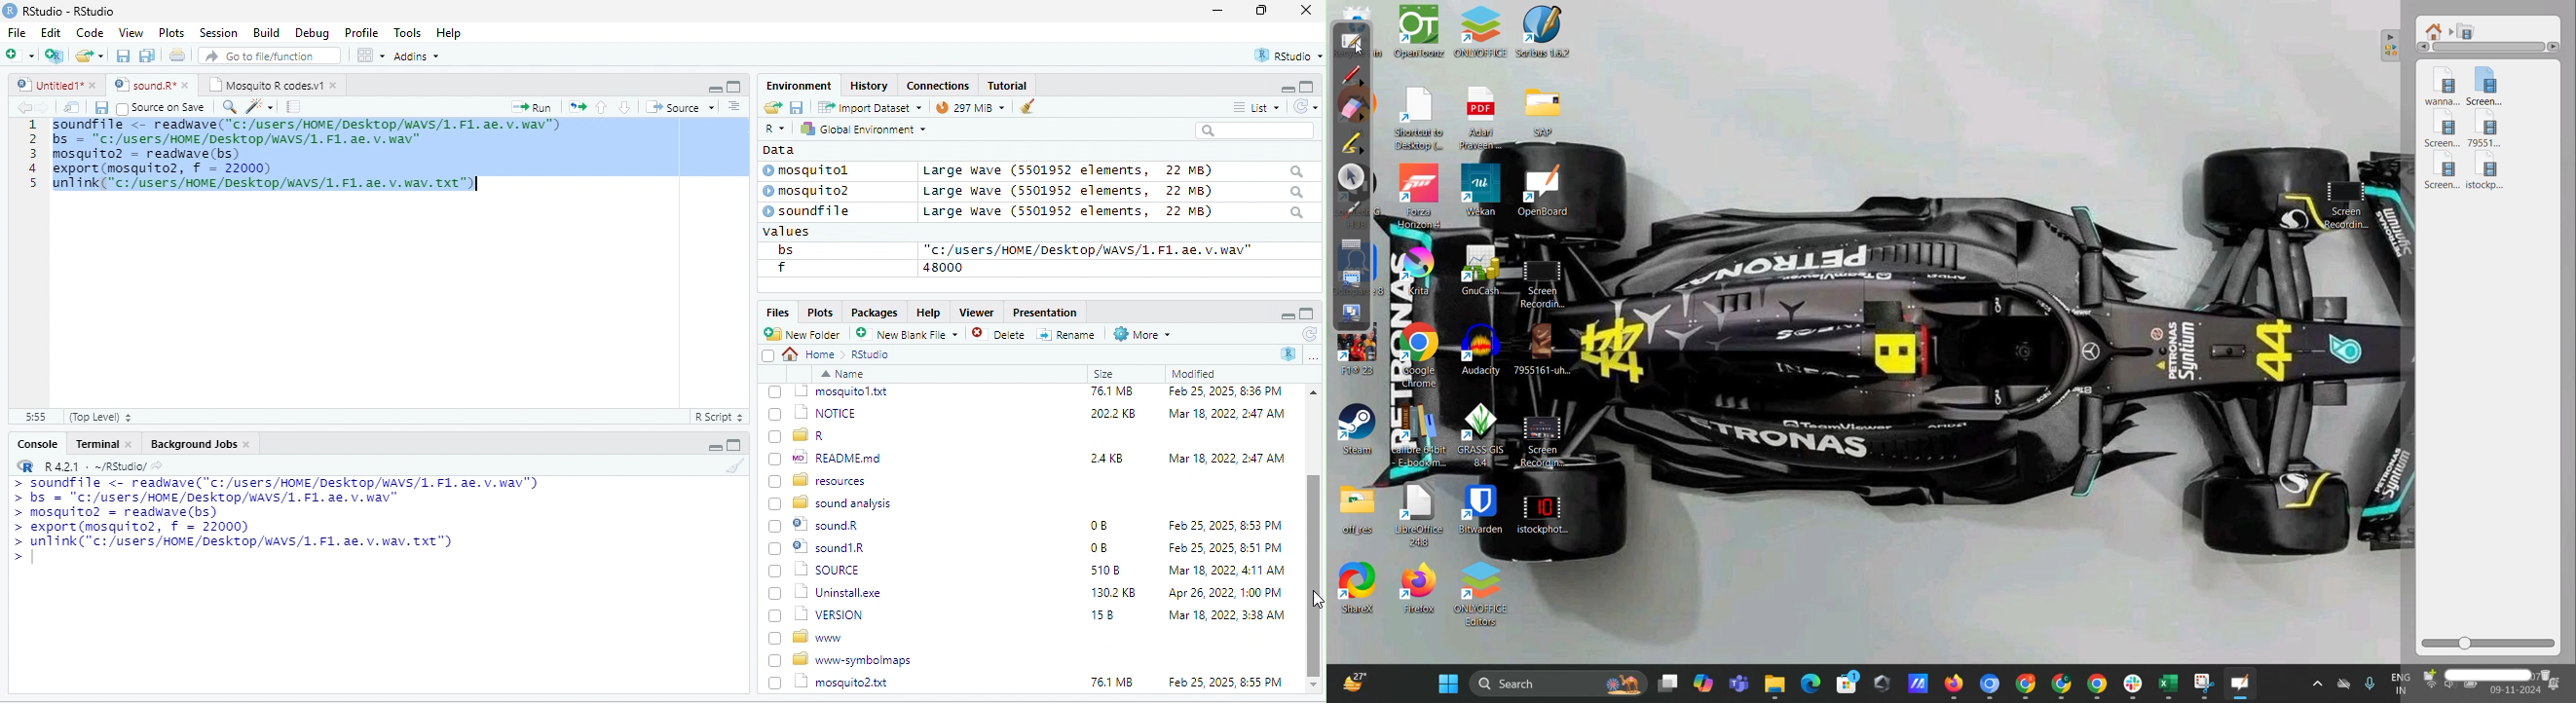  Describe the element at coordinates (1355, 74) in the screenshot. I see `annotate document` at that location.